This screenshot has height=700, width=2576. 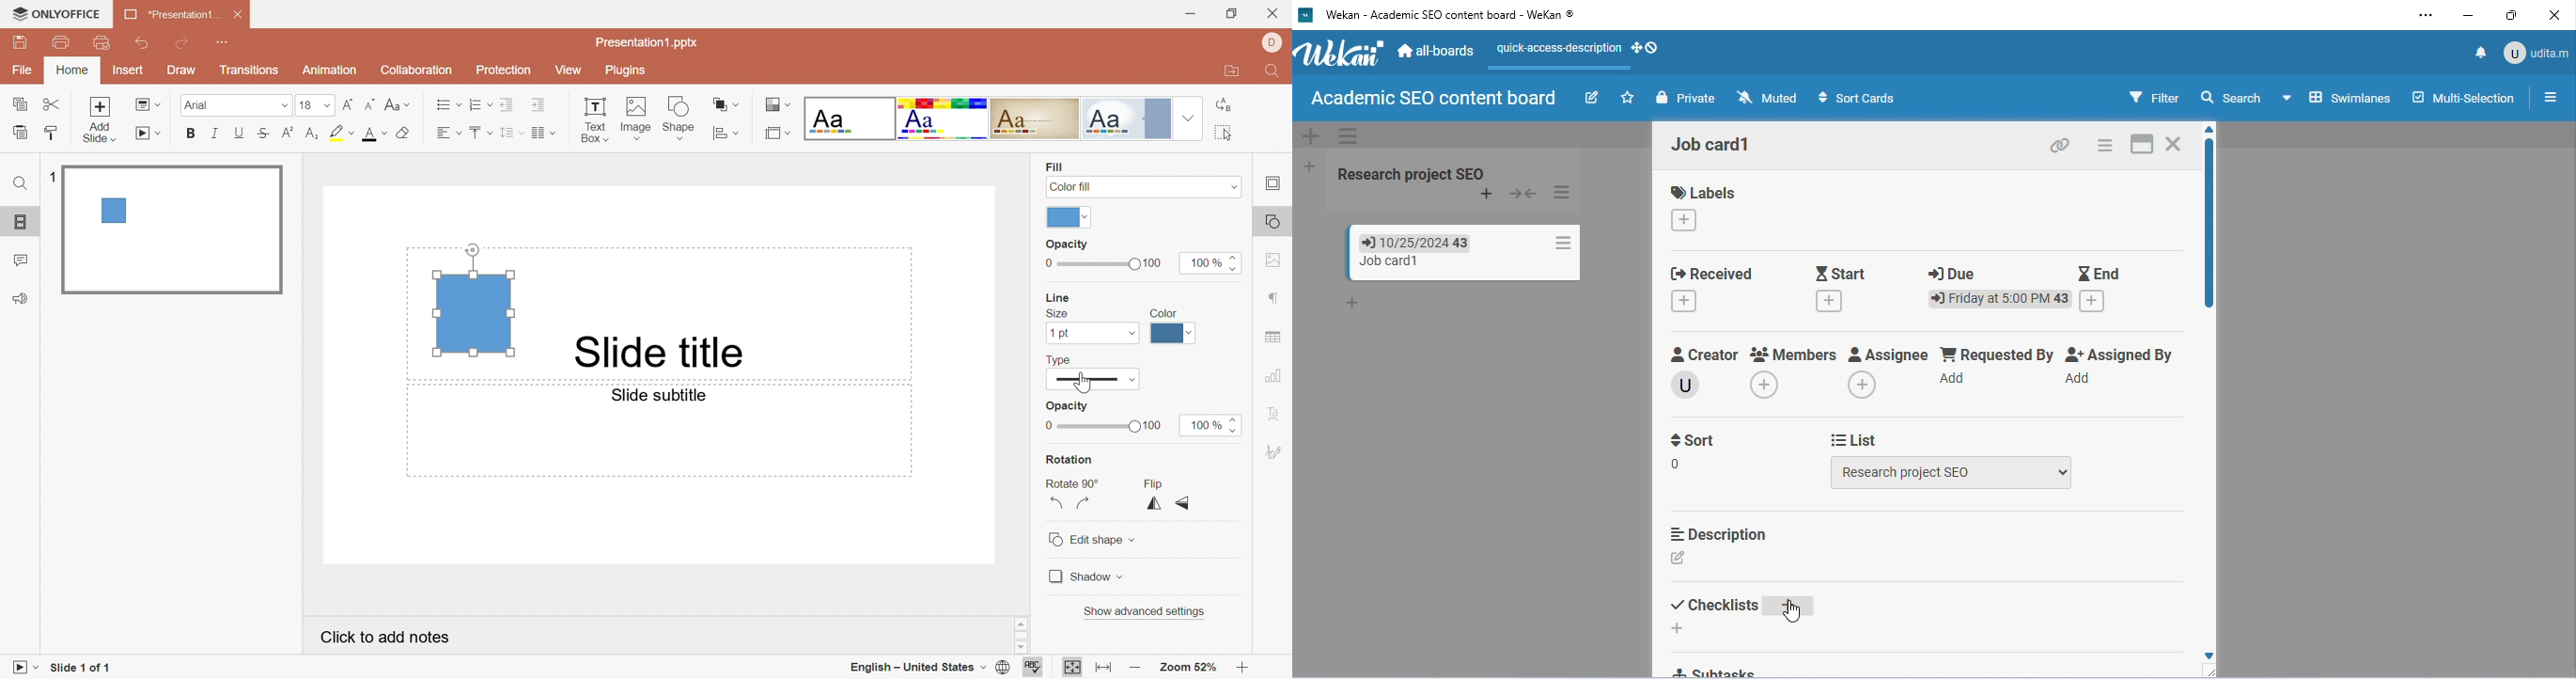 What do you see at coordinates (1222, 101) in the screenshot?
I see `Replace` at bounding box center [1222, 101].